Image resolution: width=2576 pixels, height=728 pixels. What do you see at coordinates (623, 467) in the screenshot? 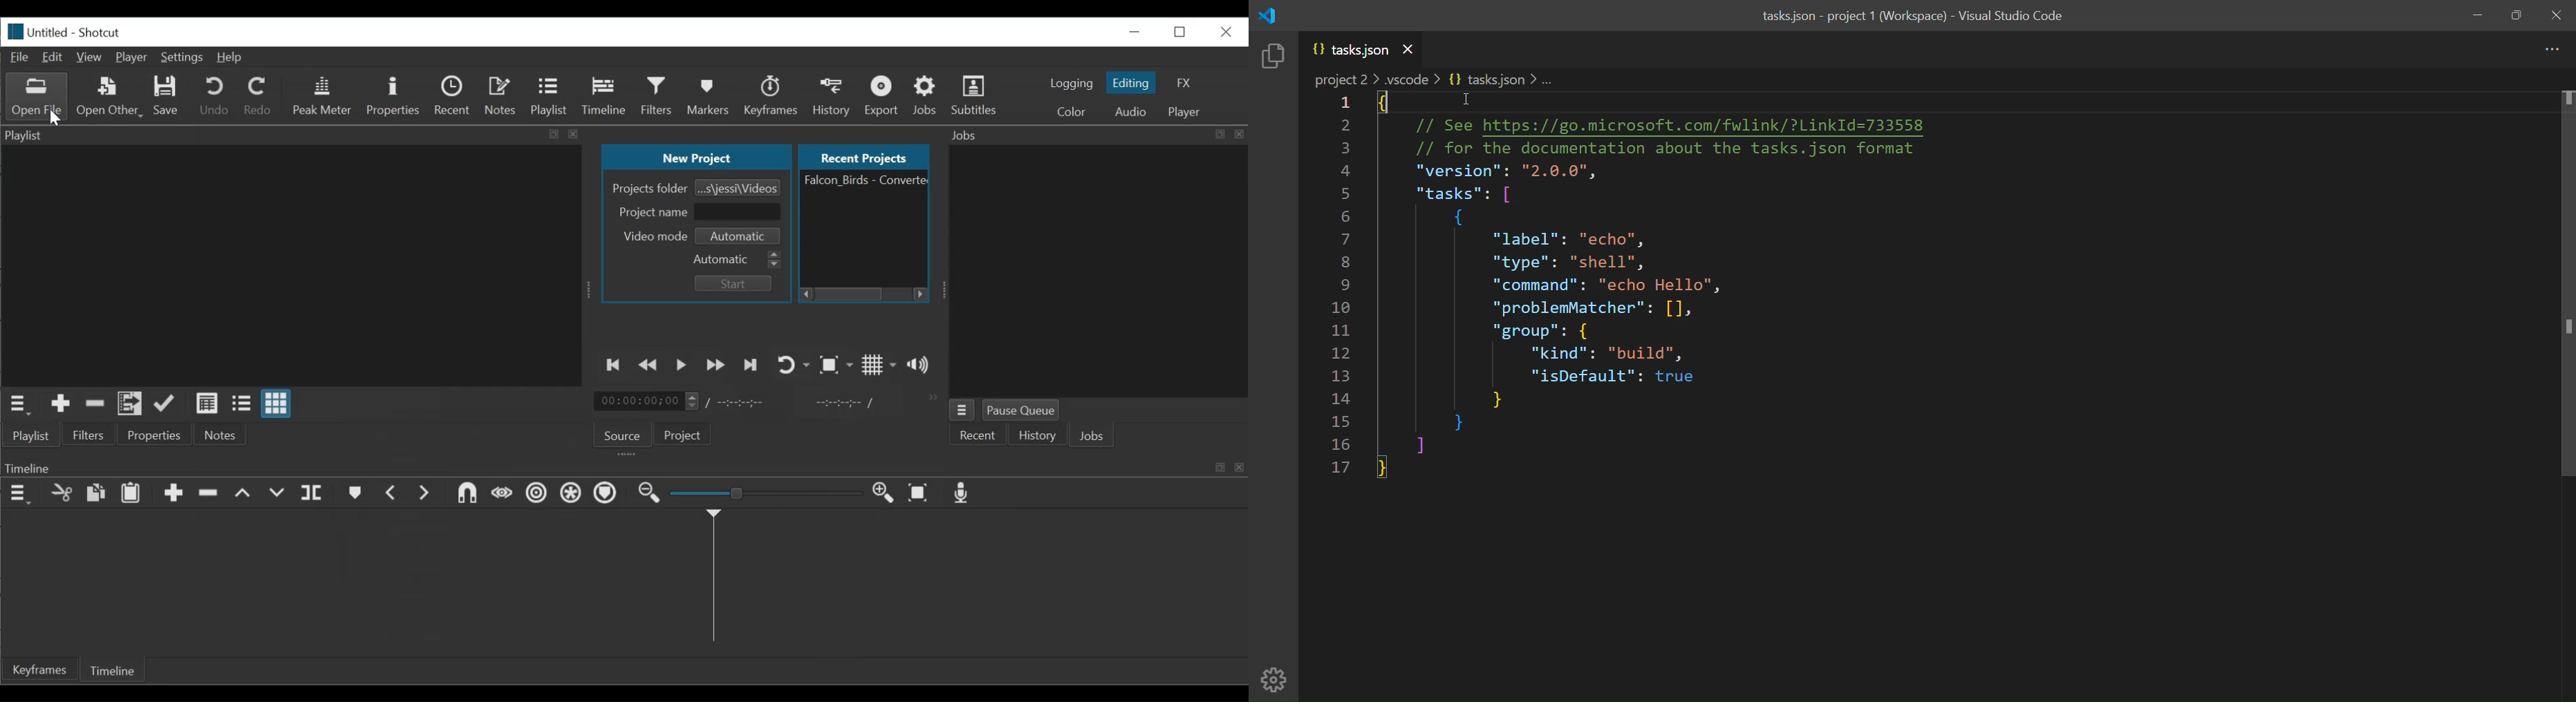
I see `Timeline Panel` at bounding box center [623, 467].